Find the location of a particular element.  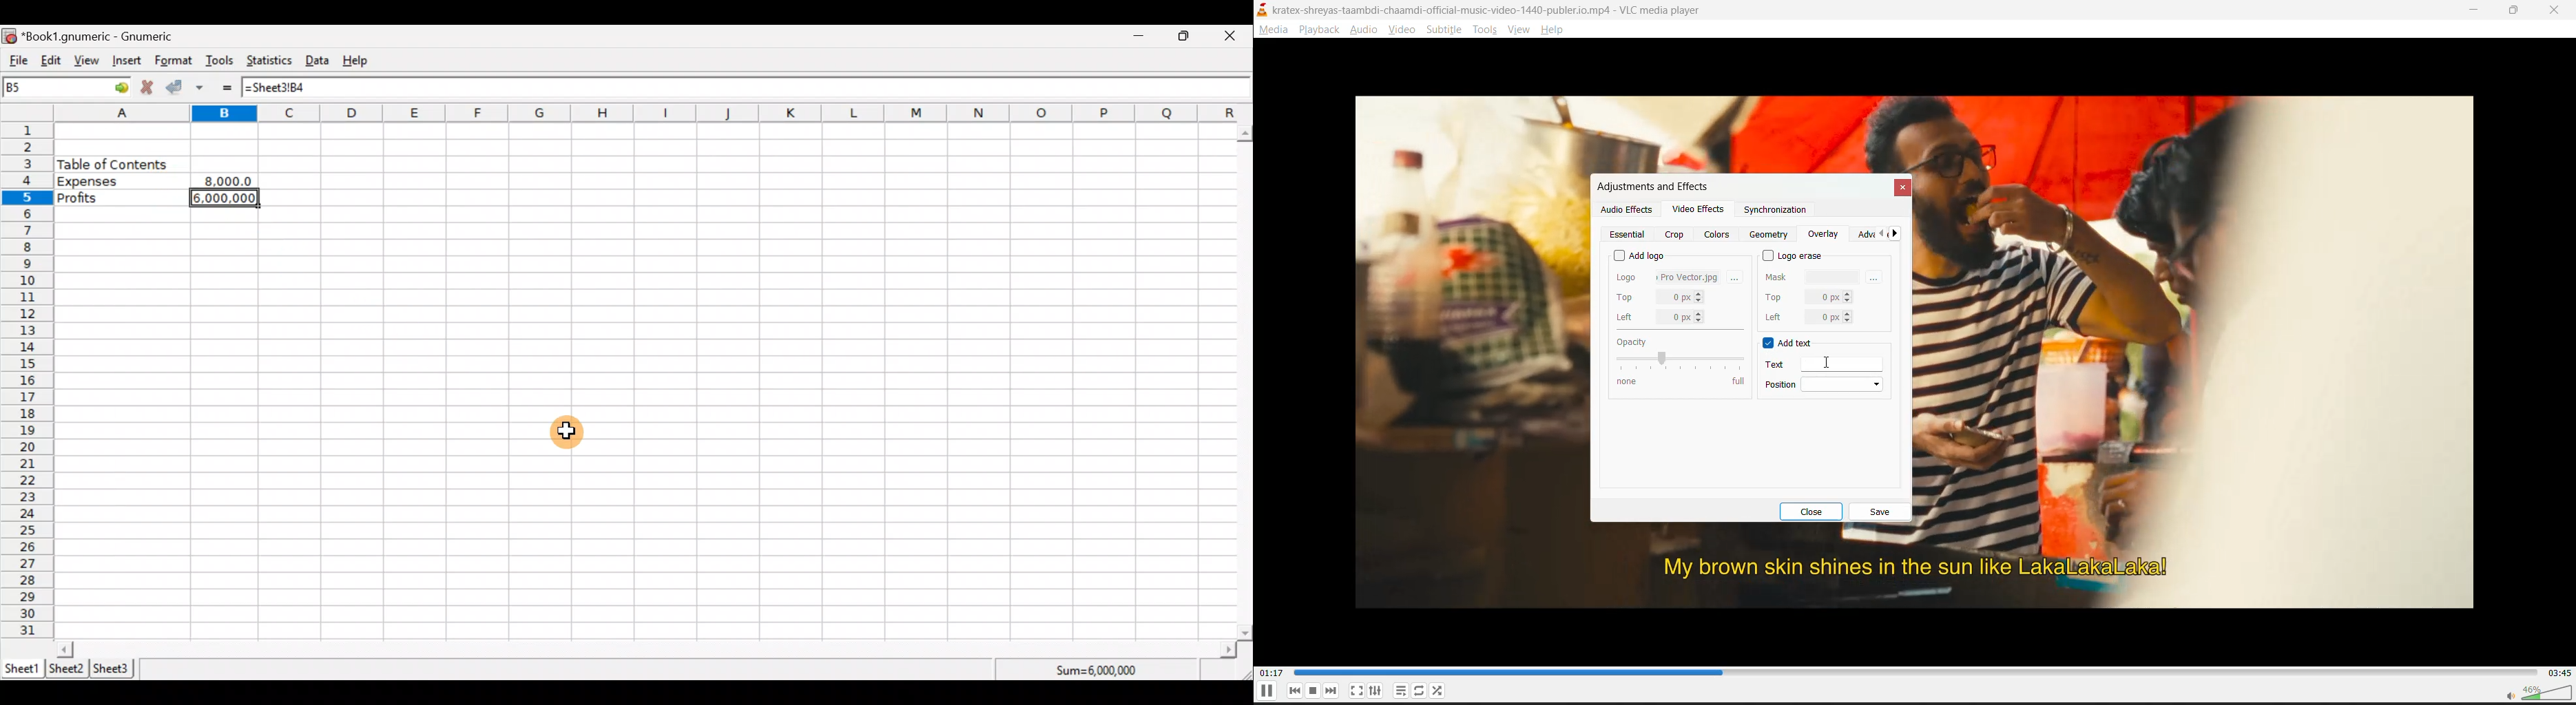

More options is located at coordinates (1877, 276).